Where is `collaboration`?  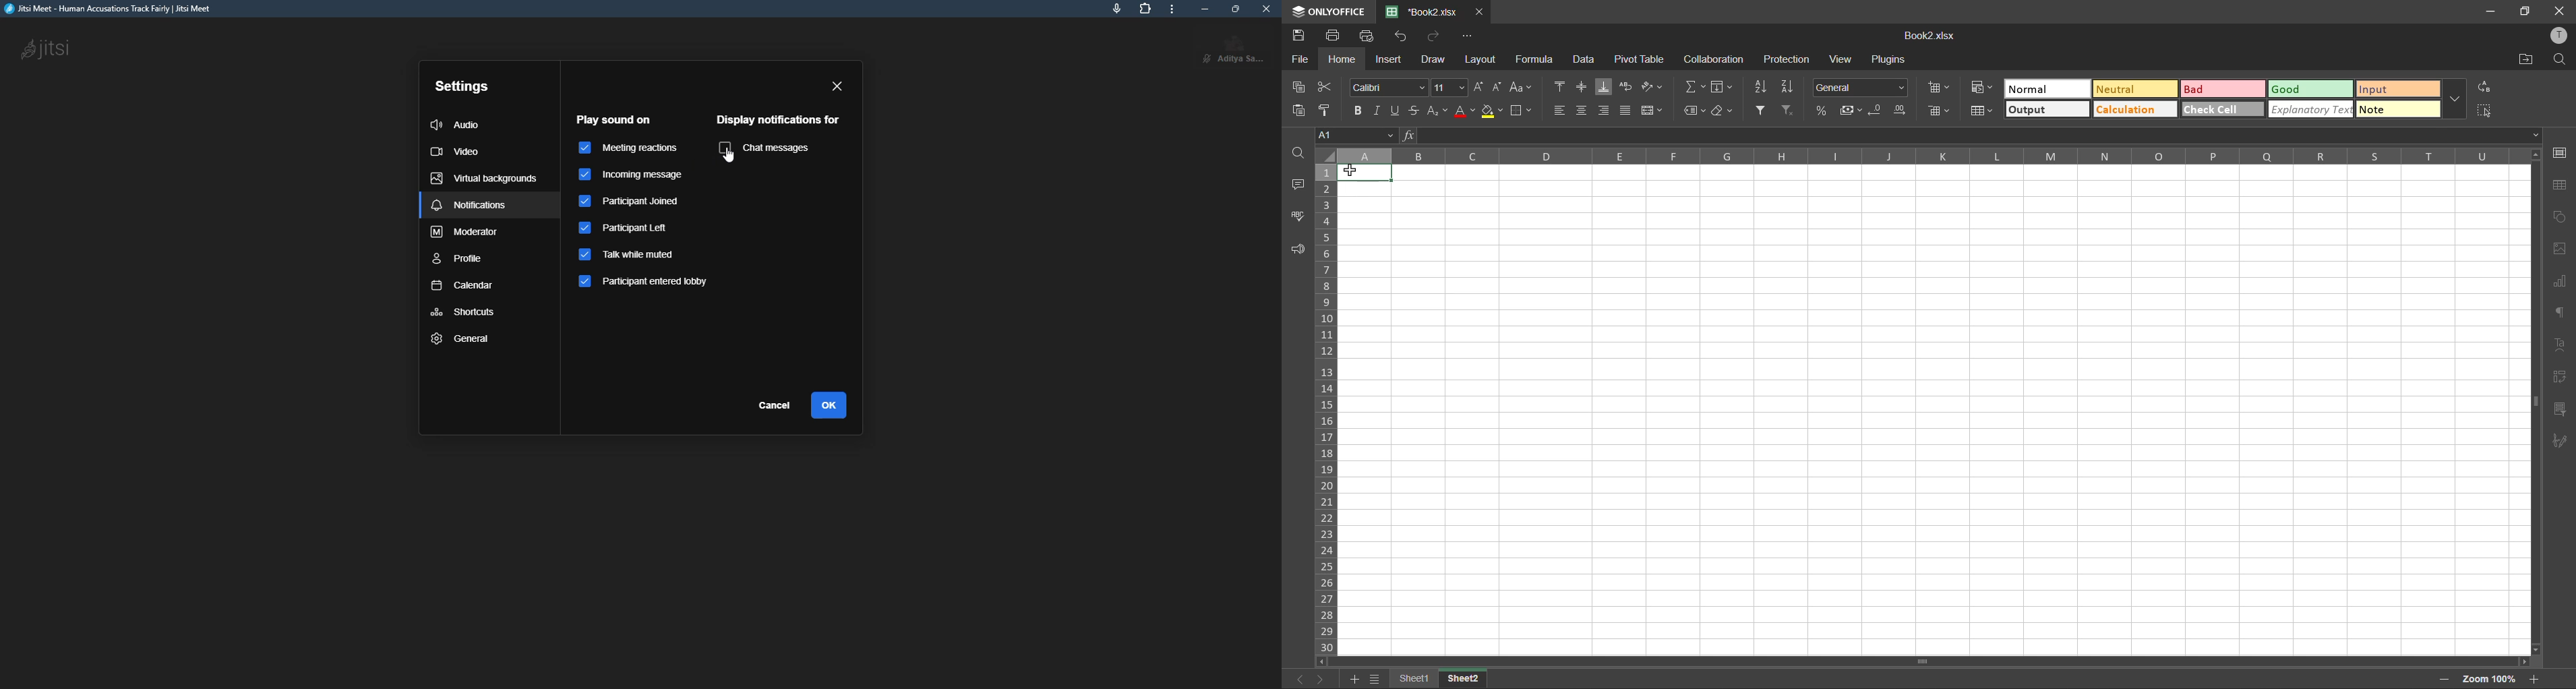
collaboration is located at coordinates (1714, 61).